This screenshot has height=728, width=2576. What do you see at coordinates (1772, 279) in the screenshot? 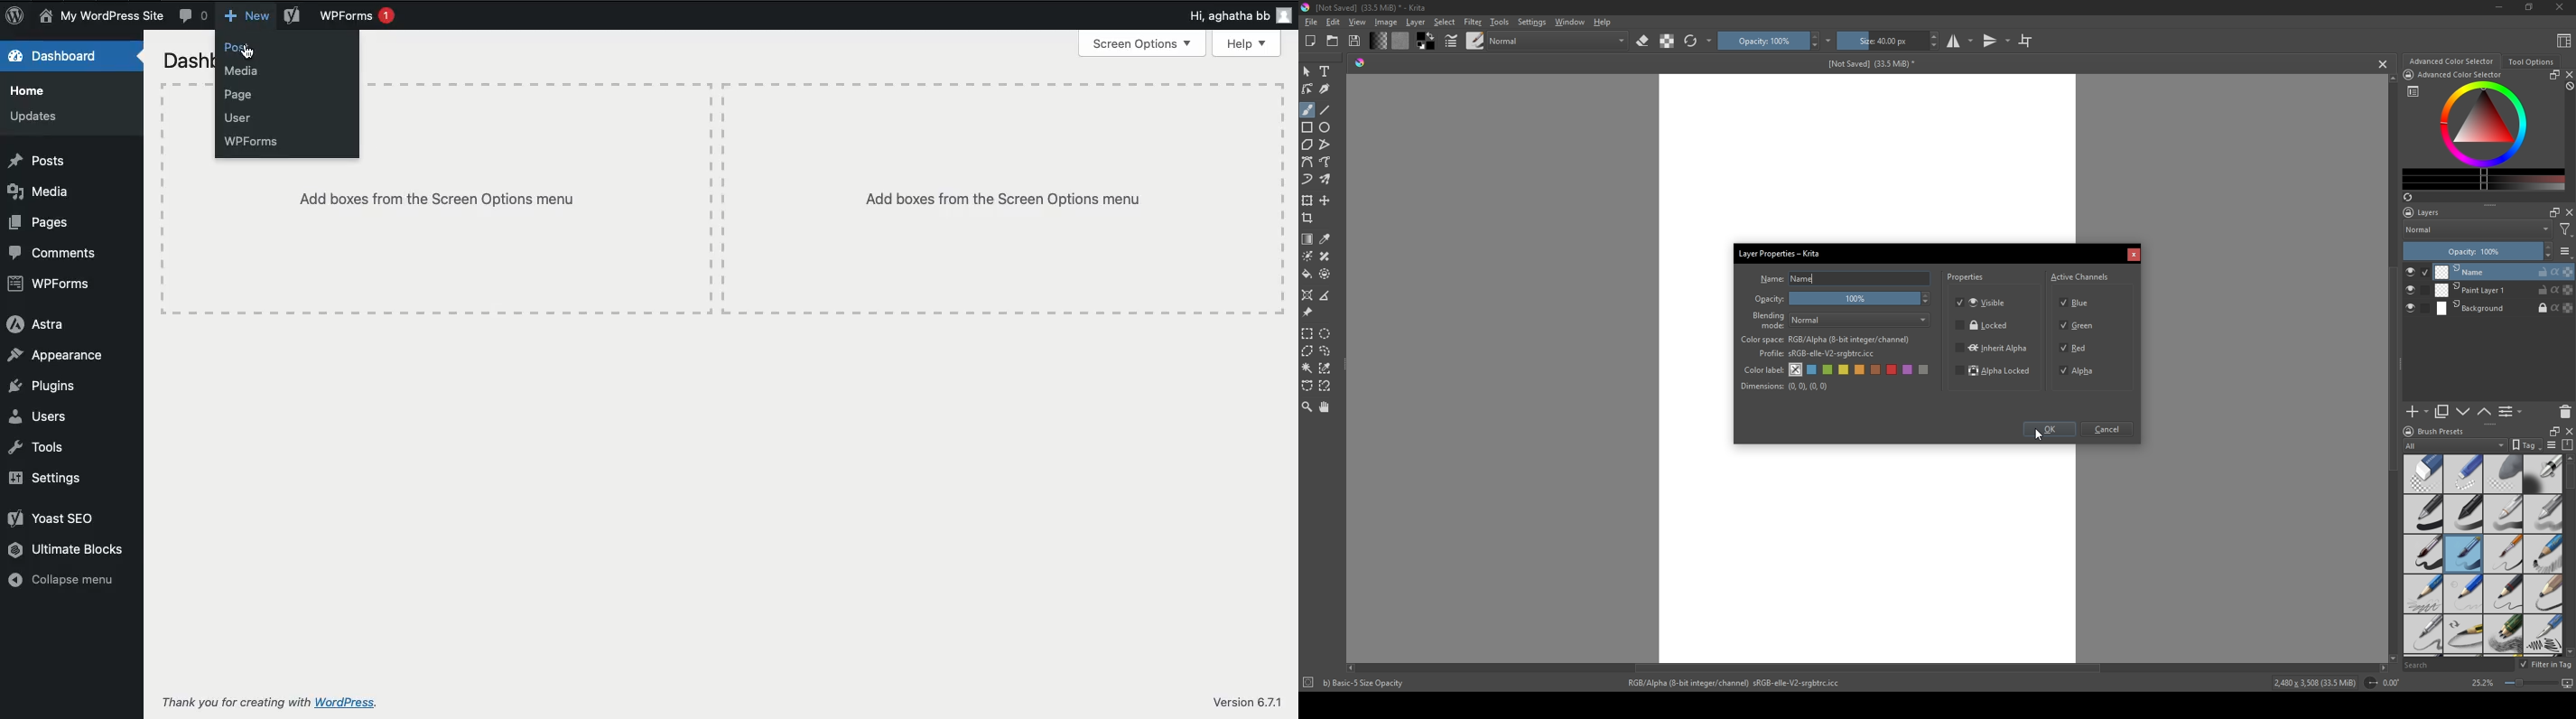
I see `Name:` at bounding box center [1772, 279].